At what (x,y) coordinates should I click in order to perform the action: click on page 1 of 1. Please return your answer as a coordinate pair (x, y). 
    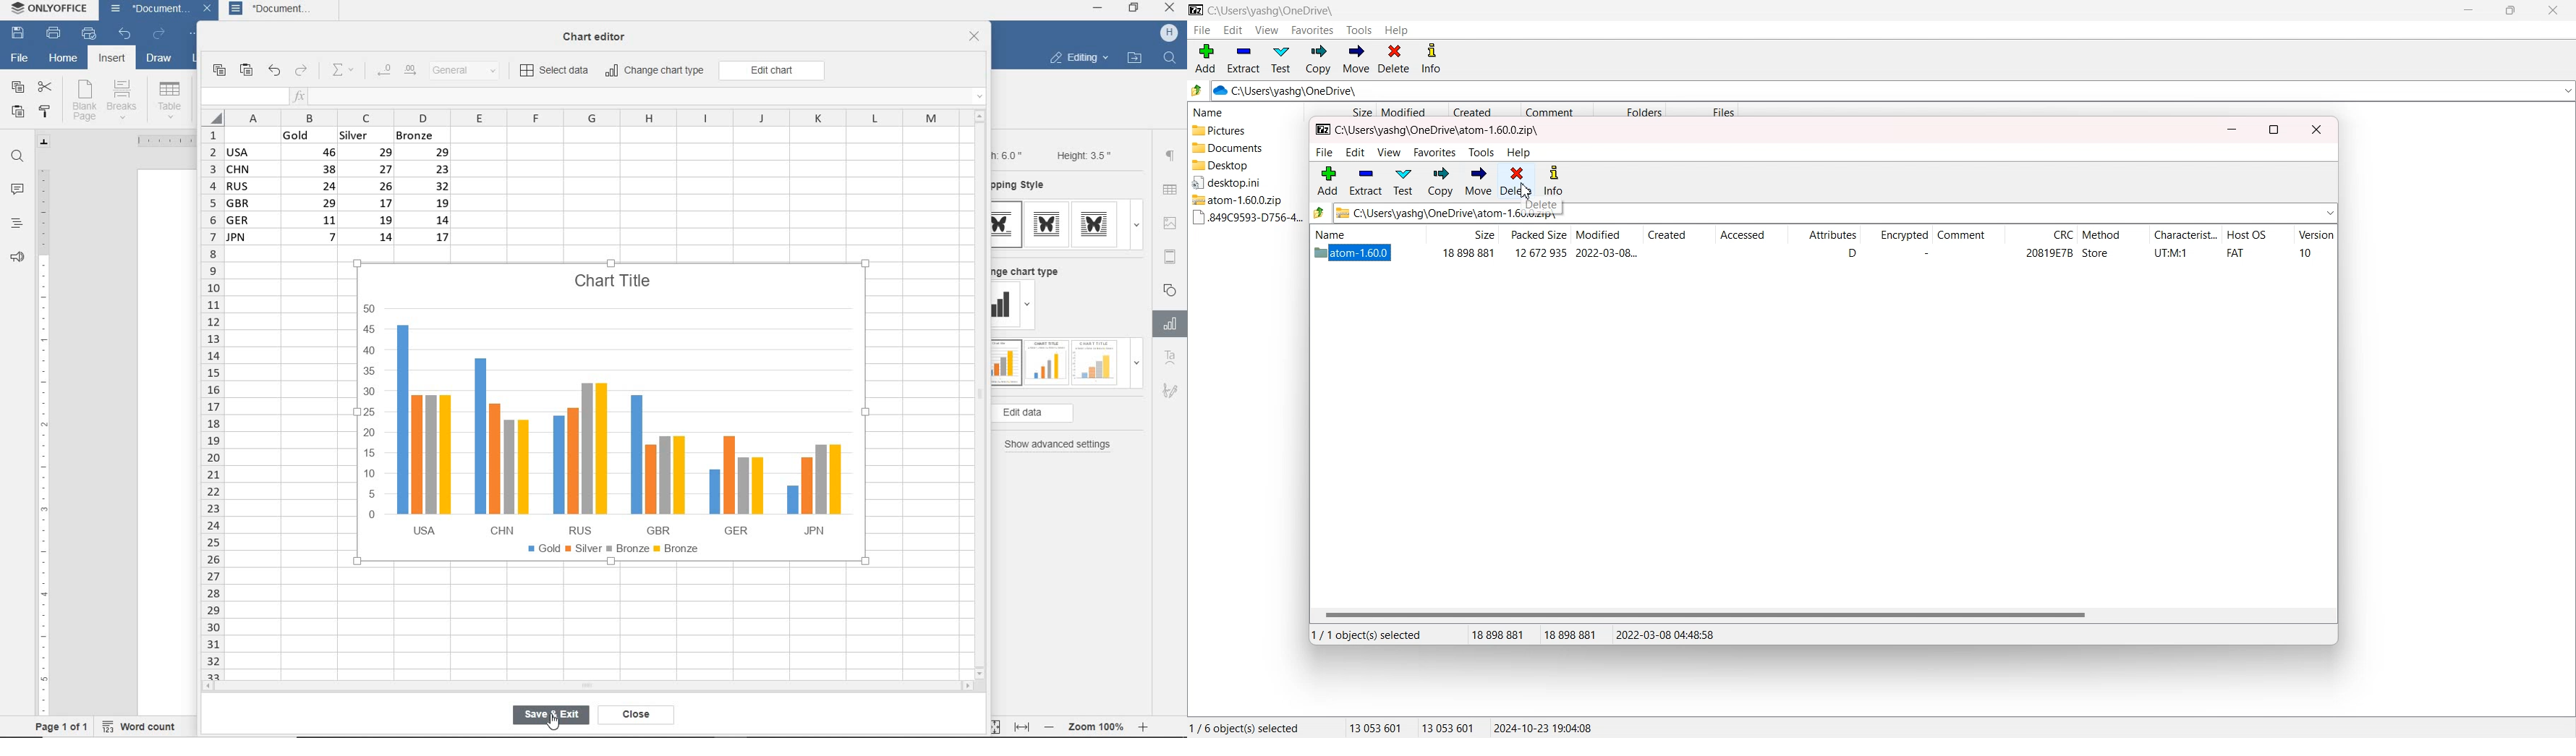
    Looking at the image, I should click on (62, 726).